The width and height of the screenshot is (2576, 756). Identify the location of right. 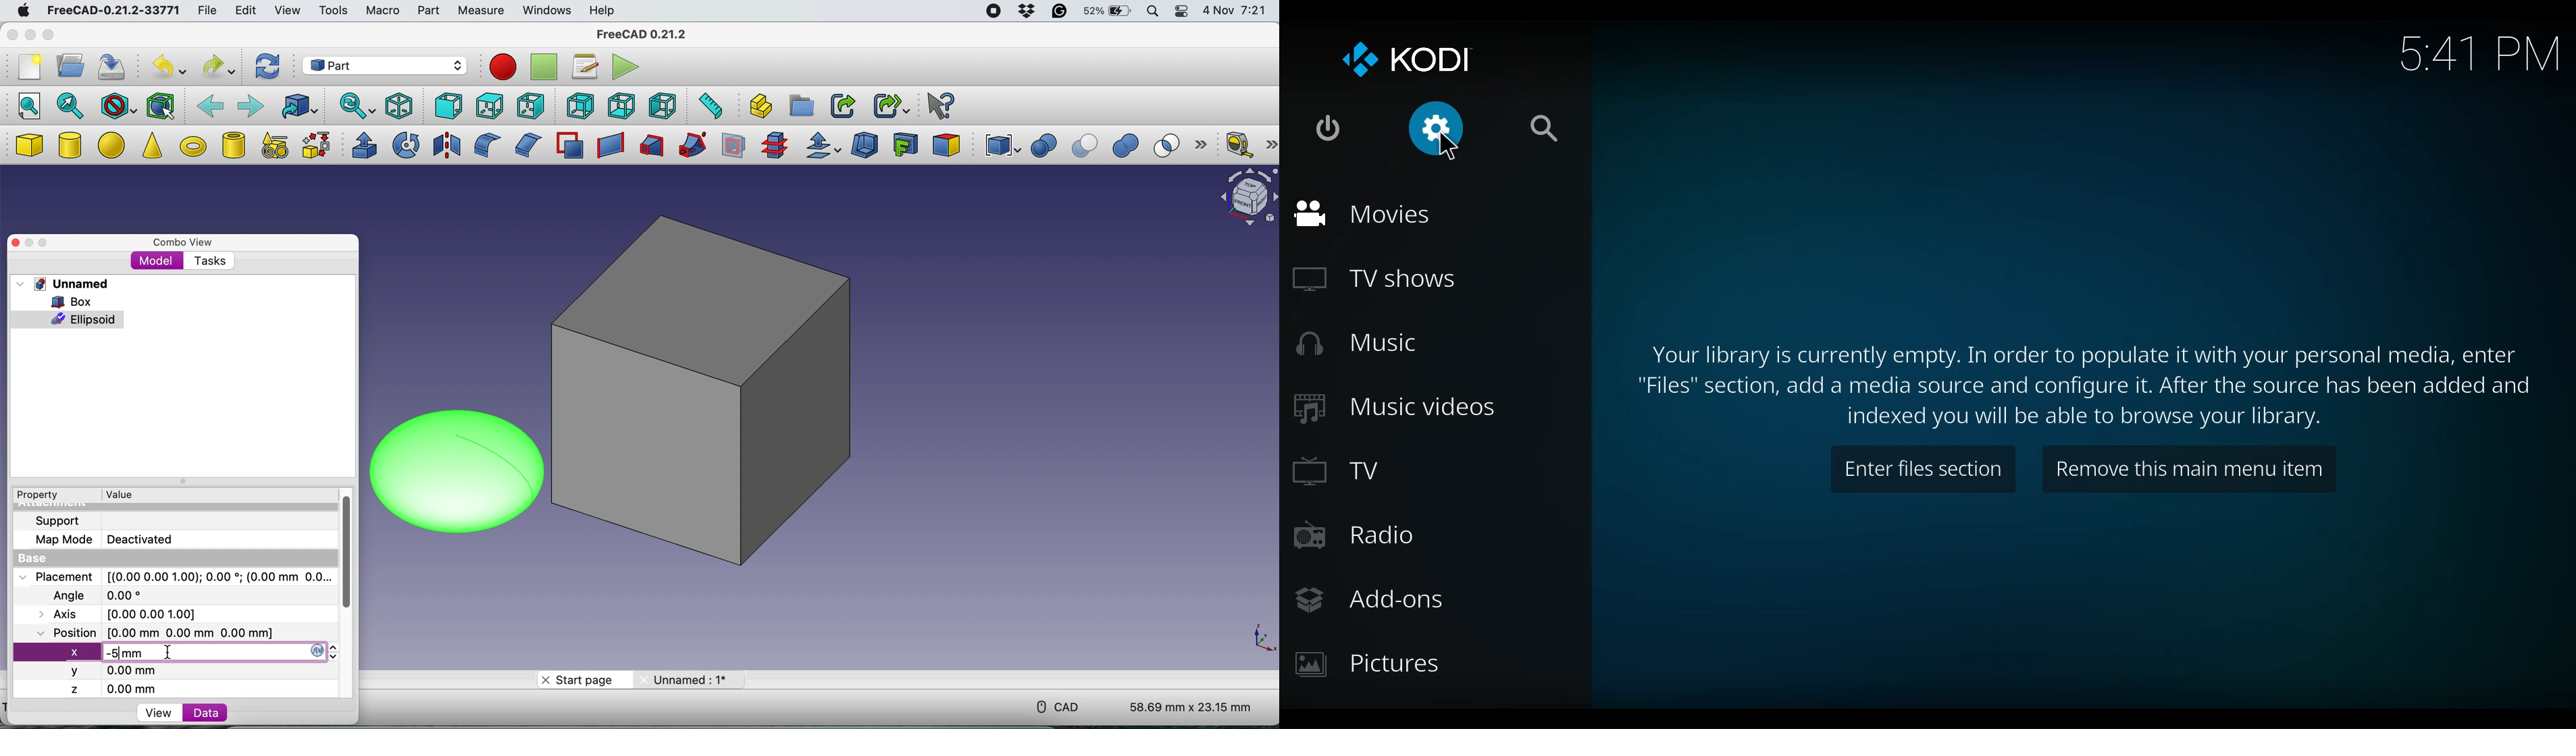
(529, 107).